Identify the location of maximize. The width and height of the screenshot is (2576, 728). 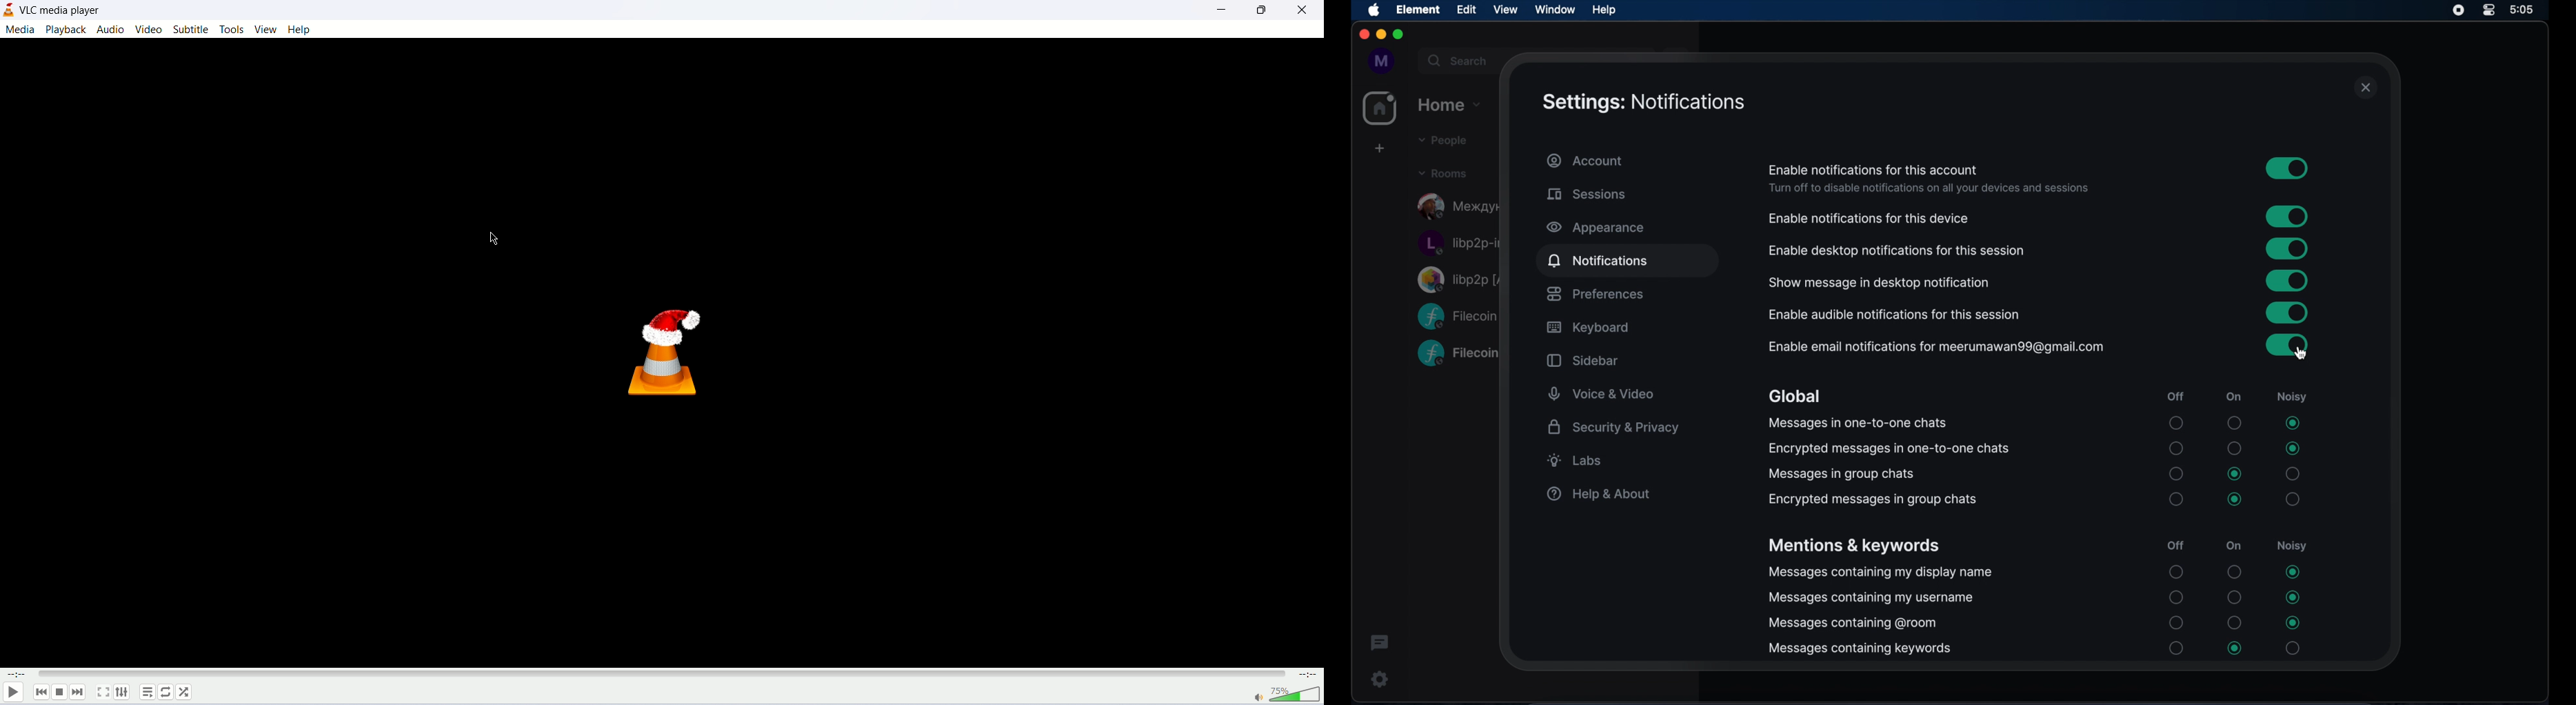
(1400, 35).